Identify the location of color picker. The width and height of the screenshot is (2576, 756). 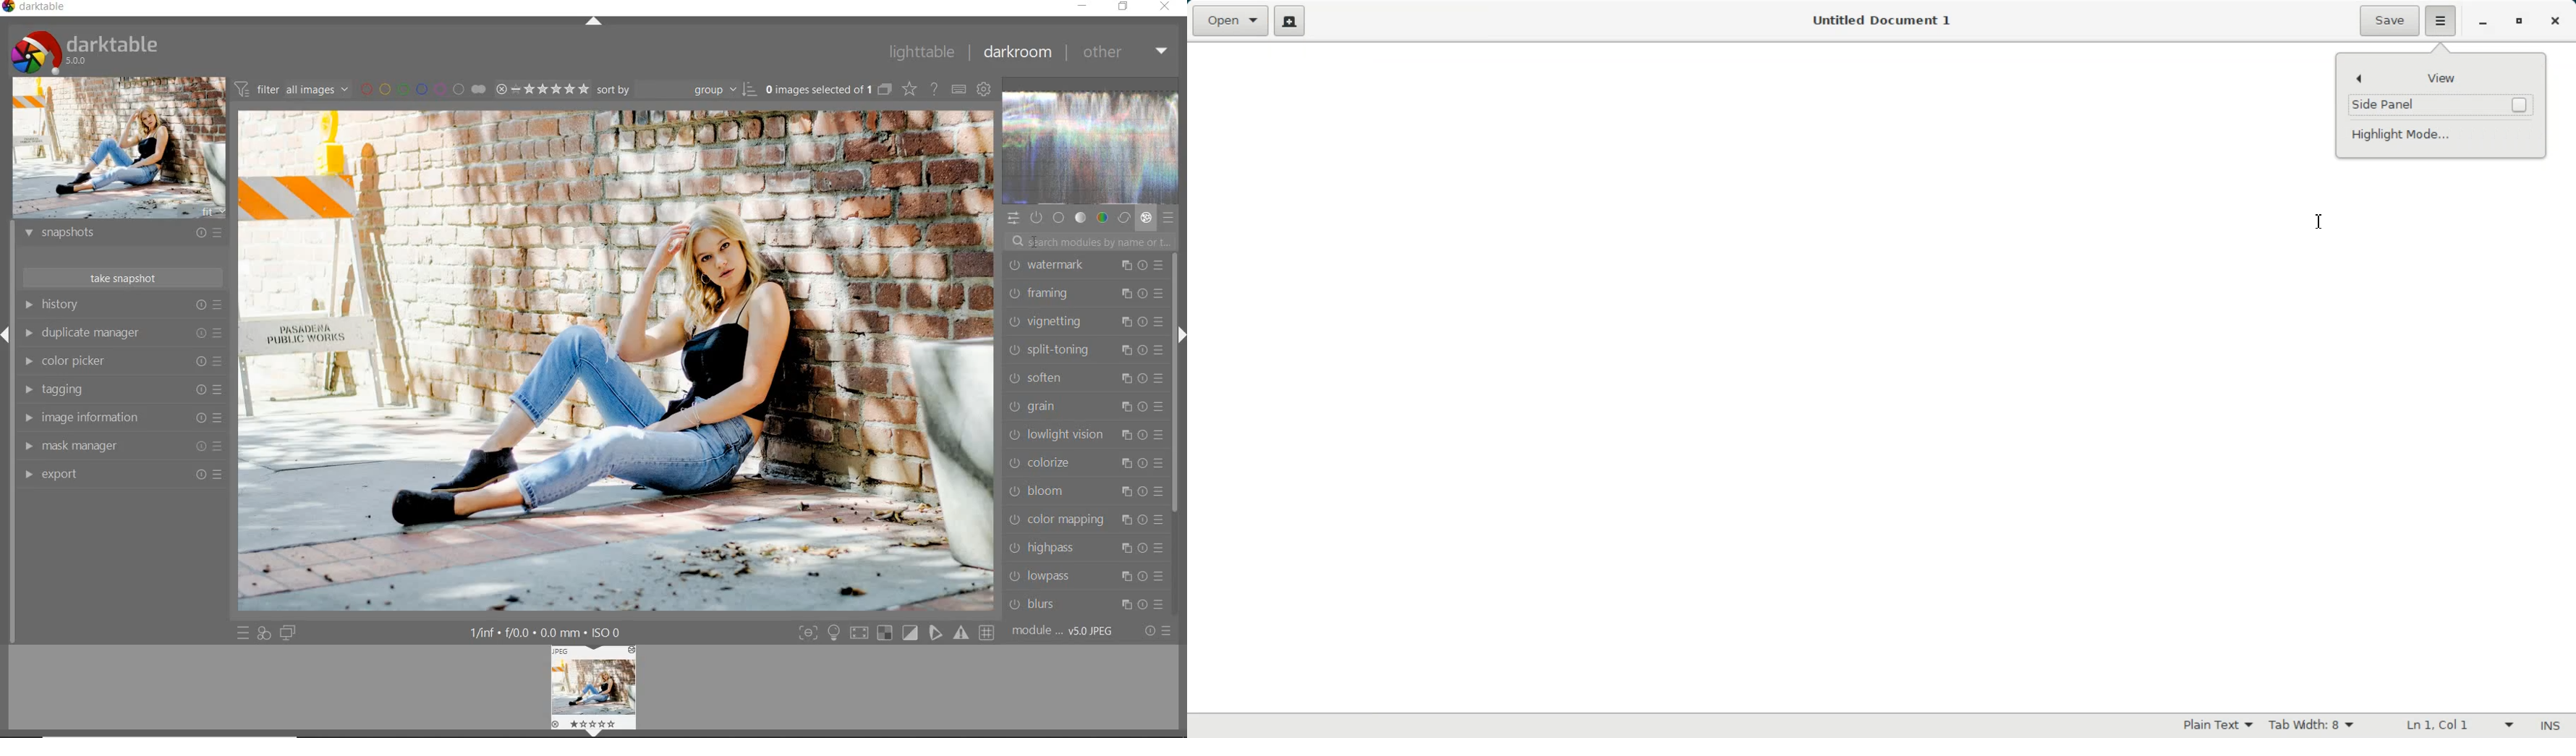
(124, 362).